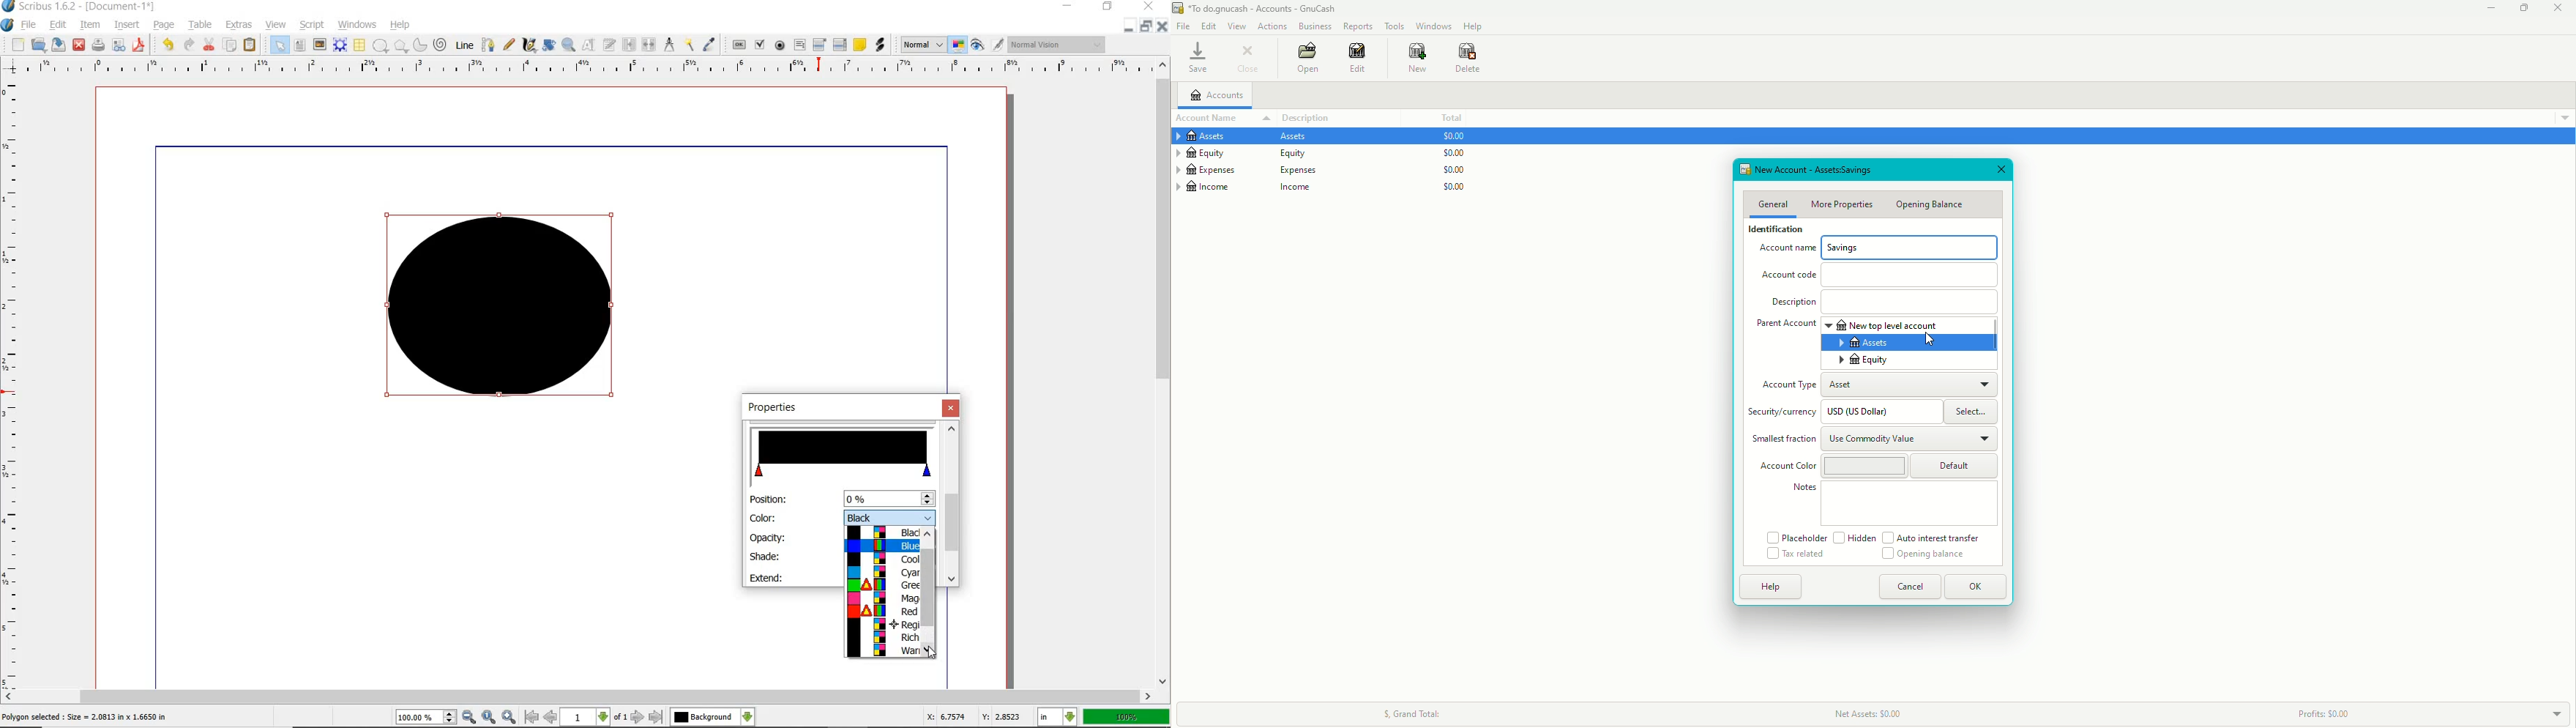 The width and height of the screenshot is (2576, 728). I want to click on OK, so click(1977, 587).